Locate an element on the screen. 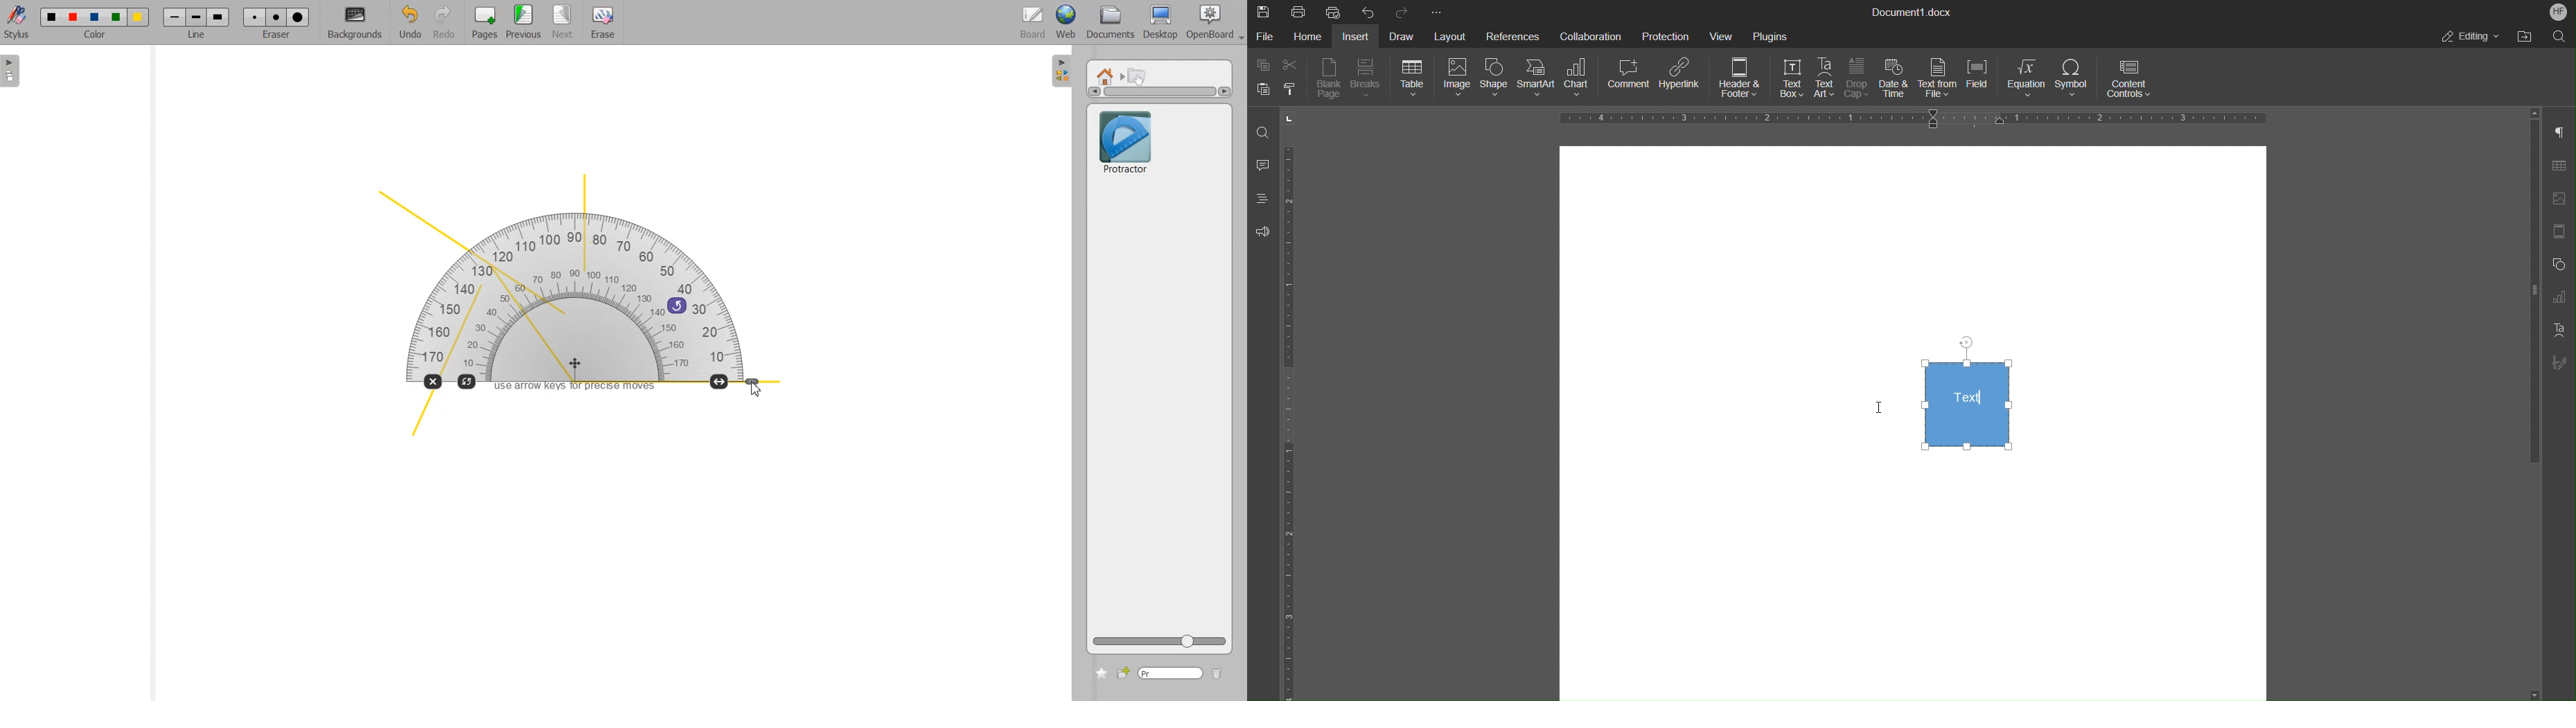  SmartArt is located at coordinates (1538, 79).